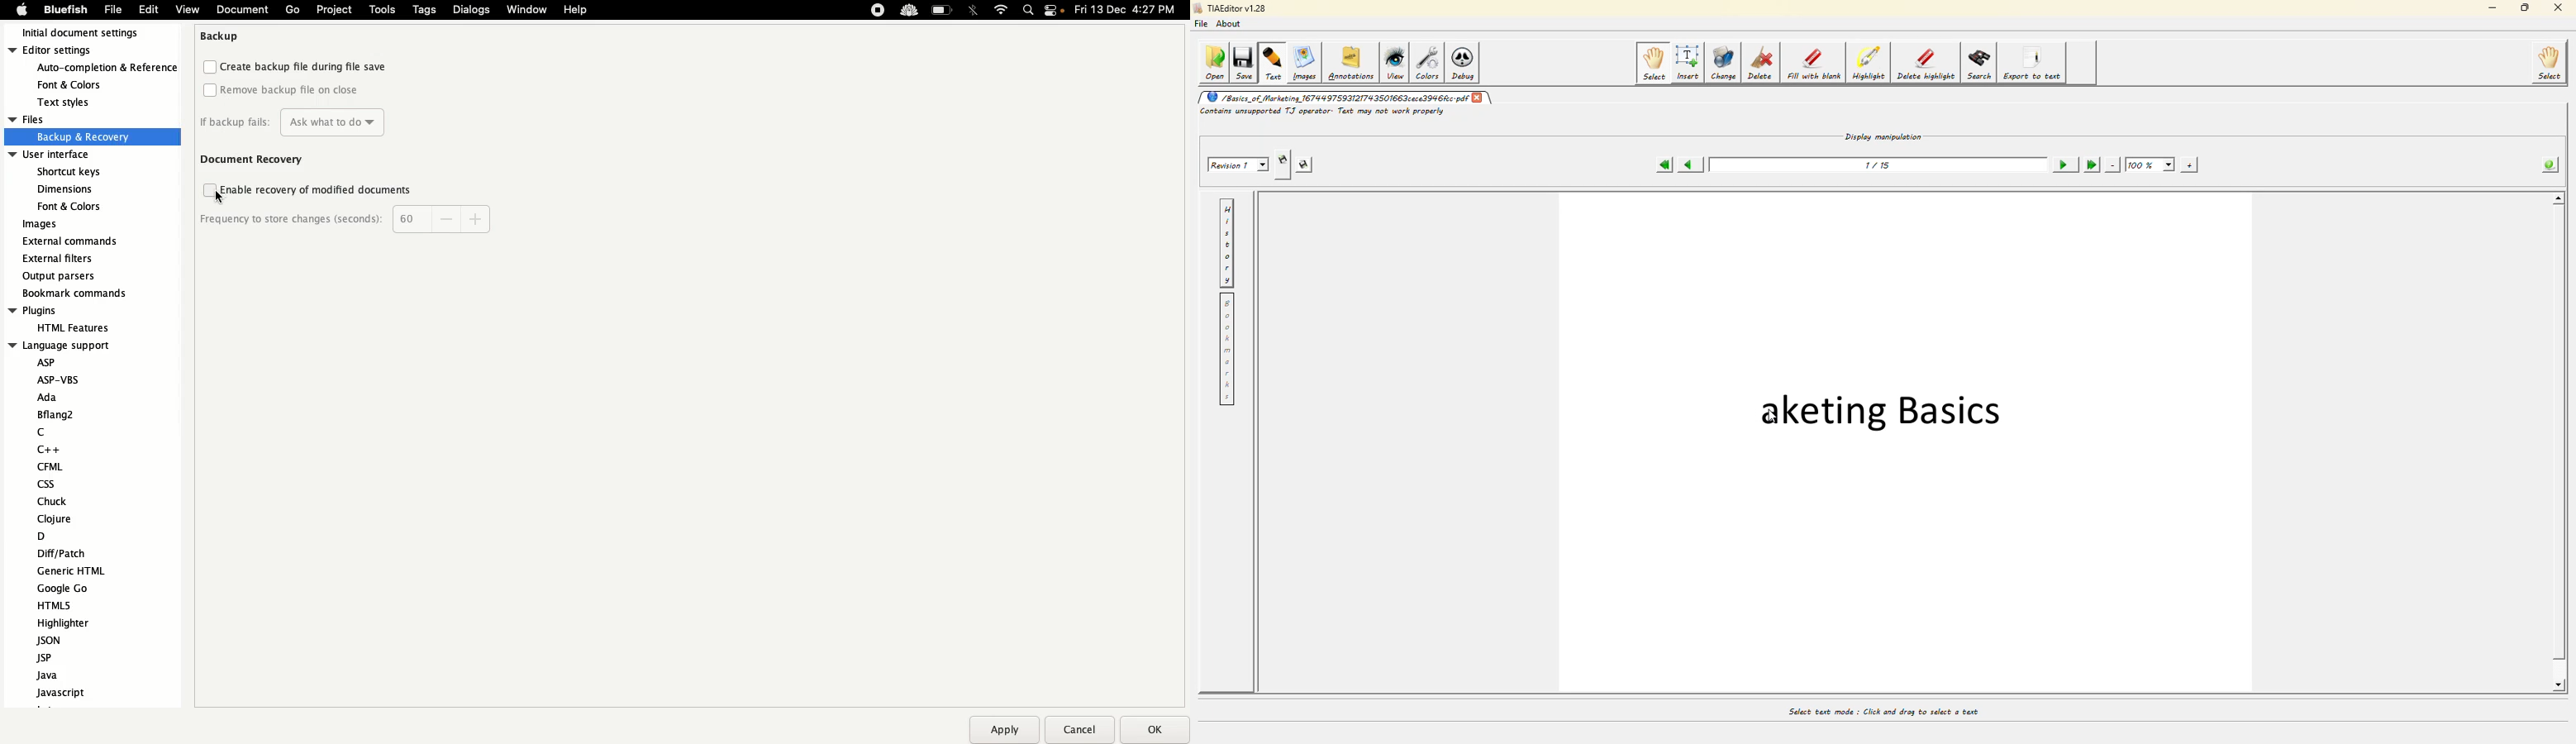  Describe the element at coordinates (293, 122) in the screenshot. I see `If backup fails` at that location.